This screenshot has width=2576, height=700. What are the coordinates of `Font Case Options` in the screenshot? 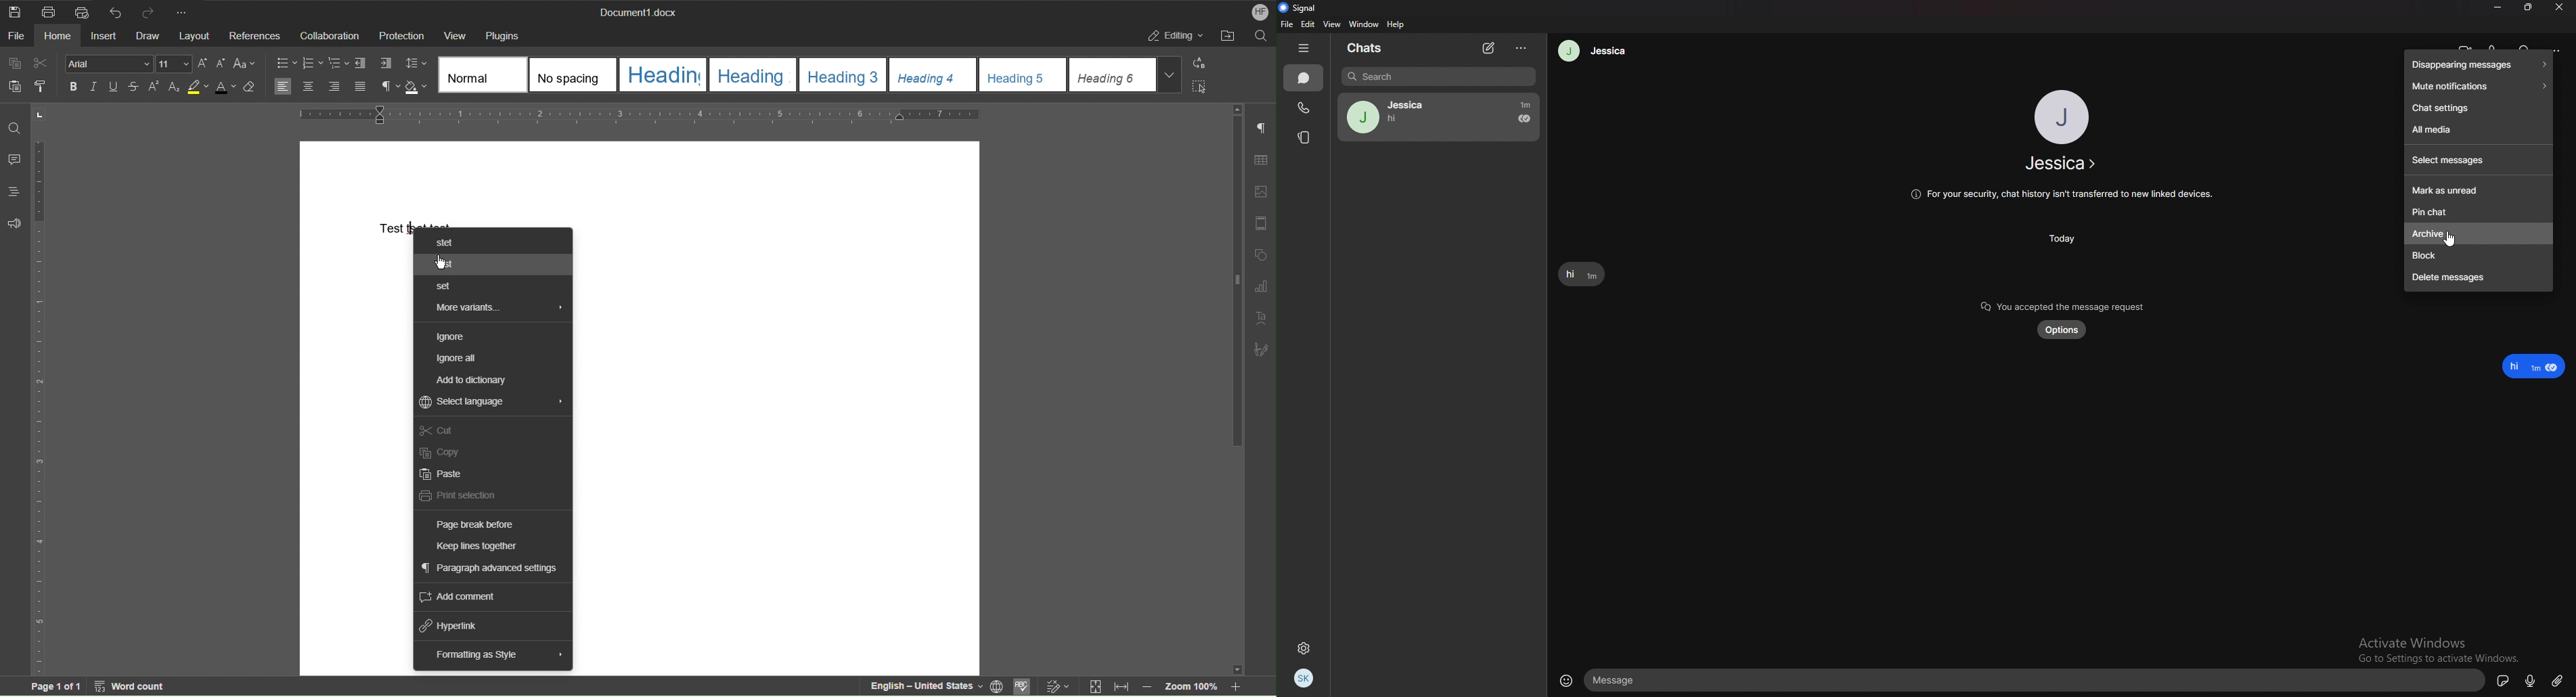 It's located at (245, 64).